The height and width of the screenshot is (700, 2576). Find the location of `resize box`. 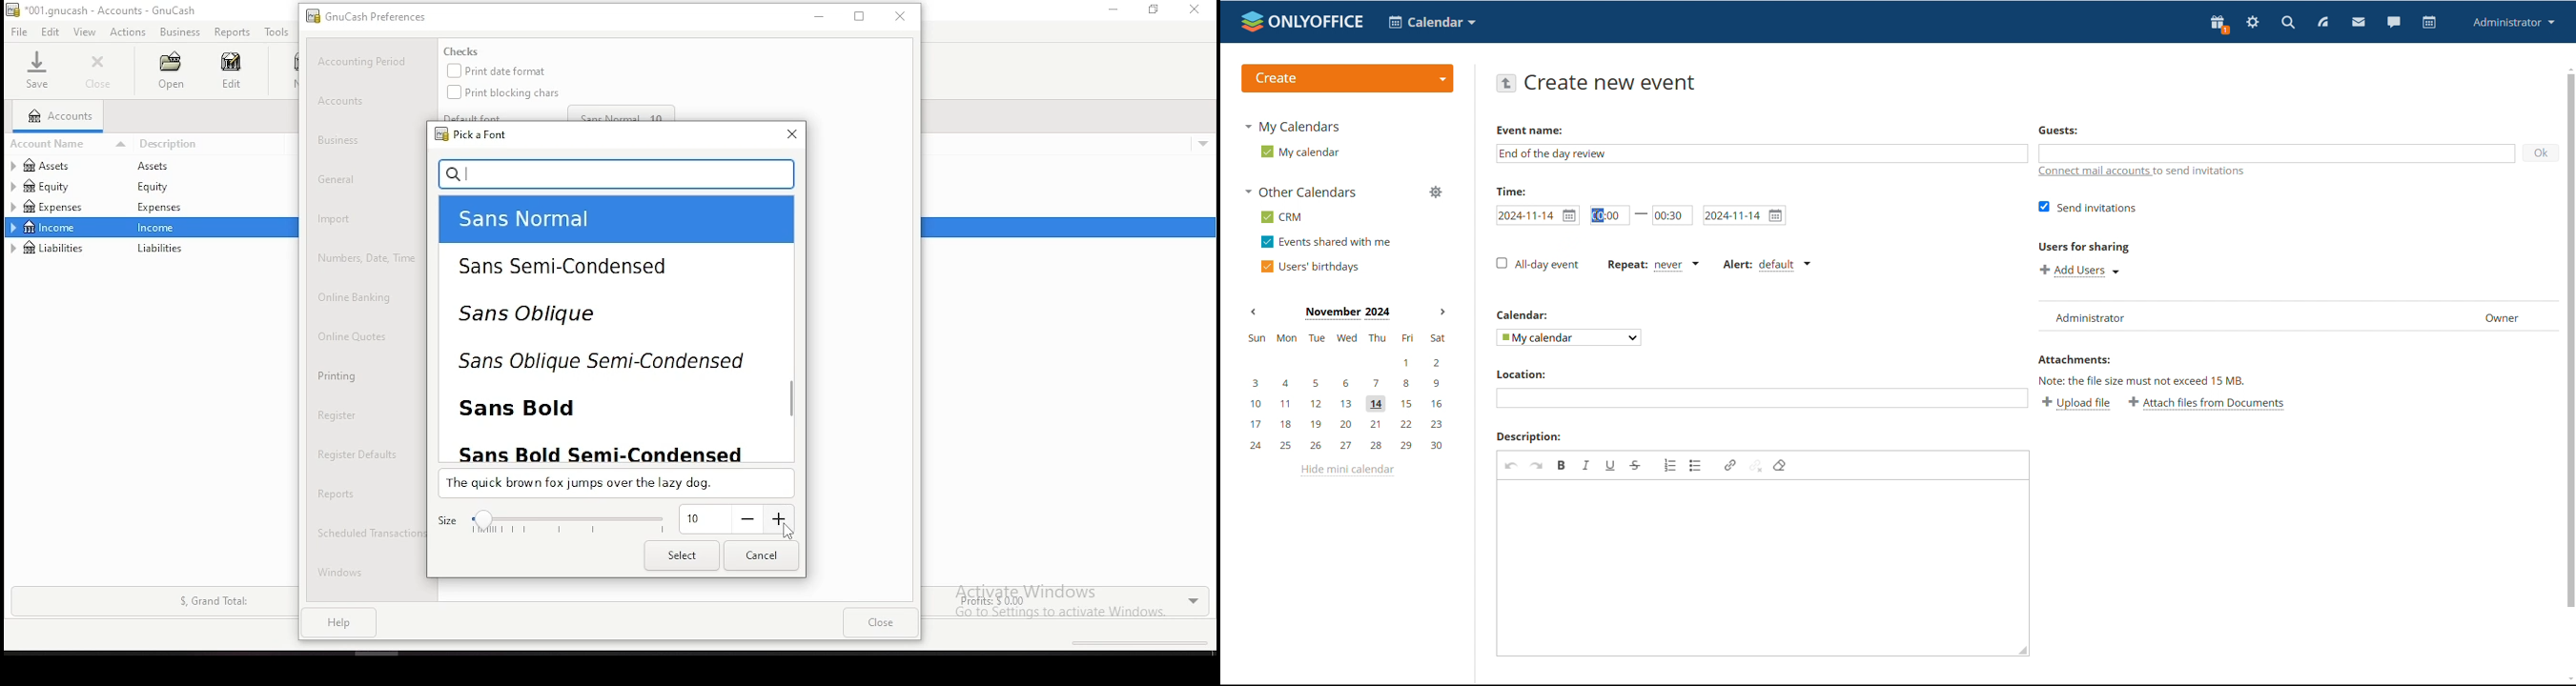

resize box is located at coordinates (2020, 653).